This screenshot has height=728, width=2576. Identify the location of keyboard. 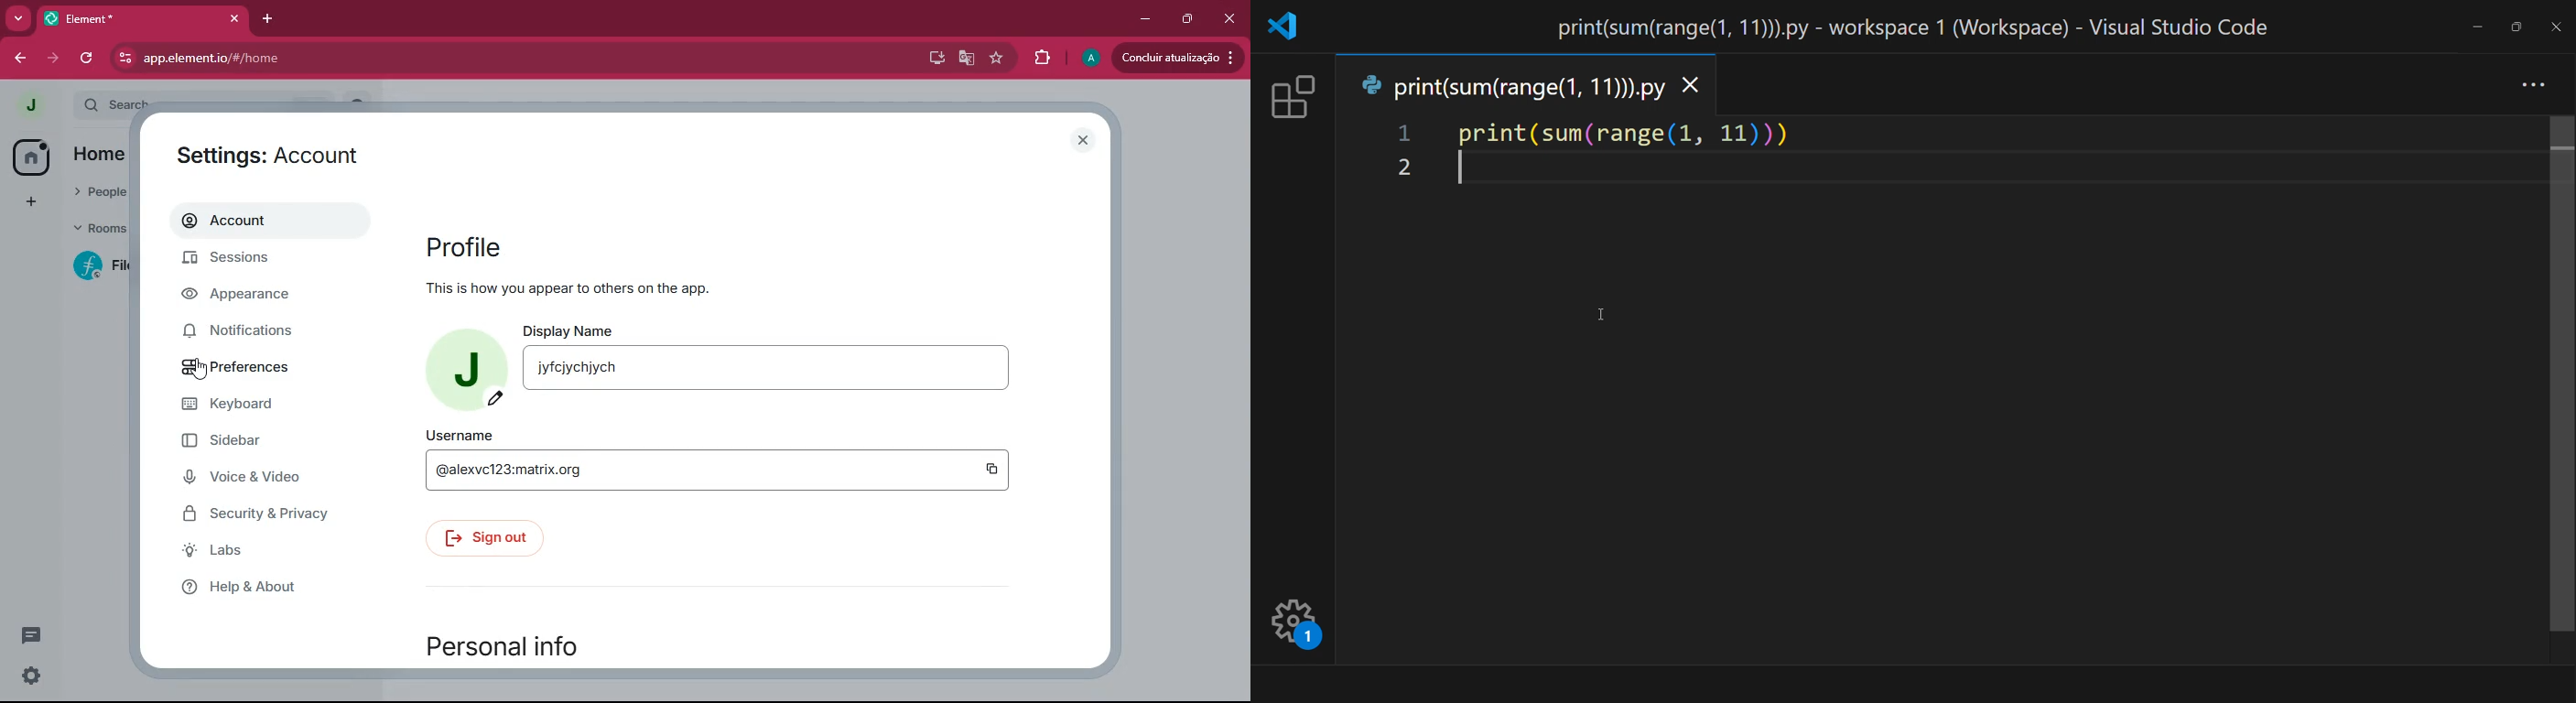
(256, 407).